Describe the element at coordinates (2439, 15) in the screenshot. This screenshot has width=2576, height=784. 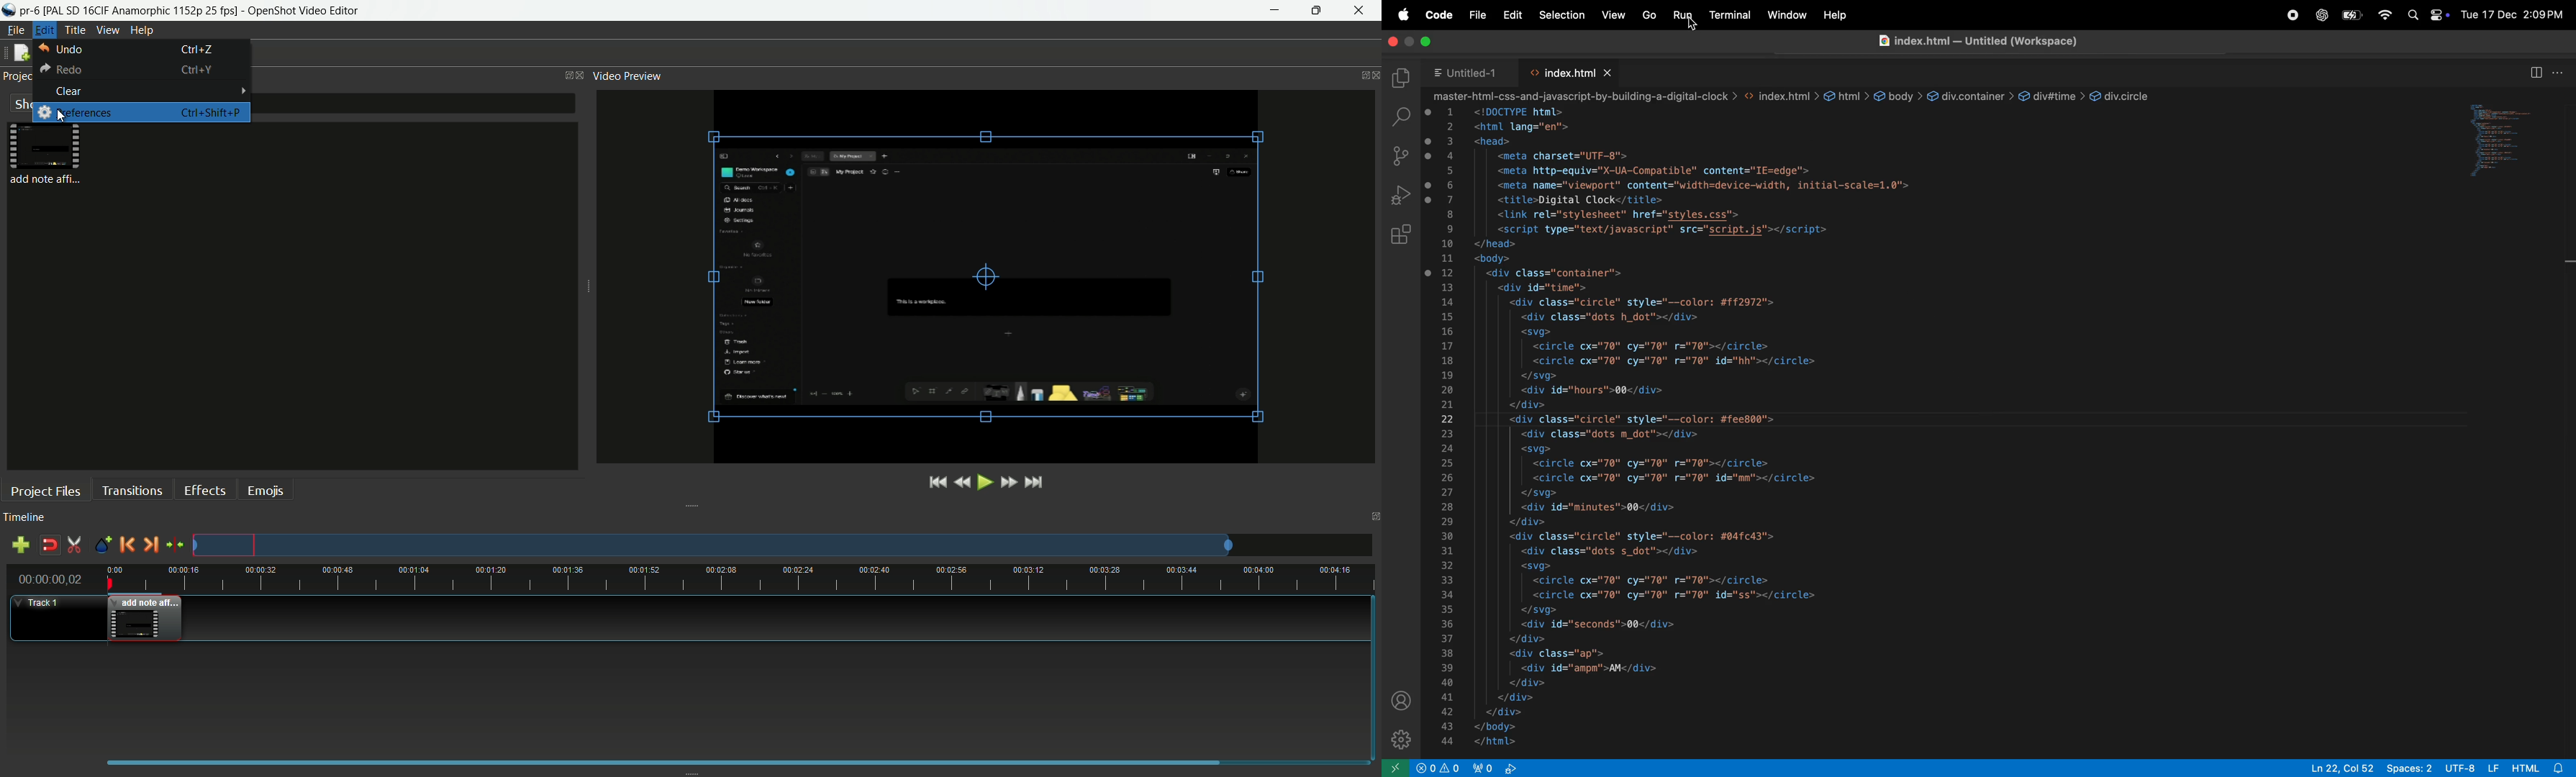
I see `apple widgets` at that location.